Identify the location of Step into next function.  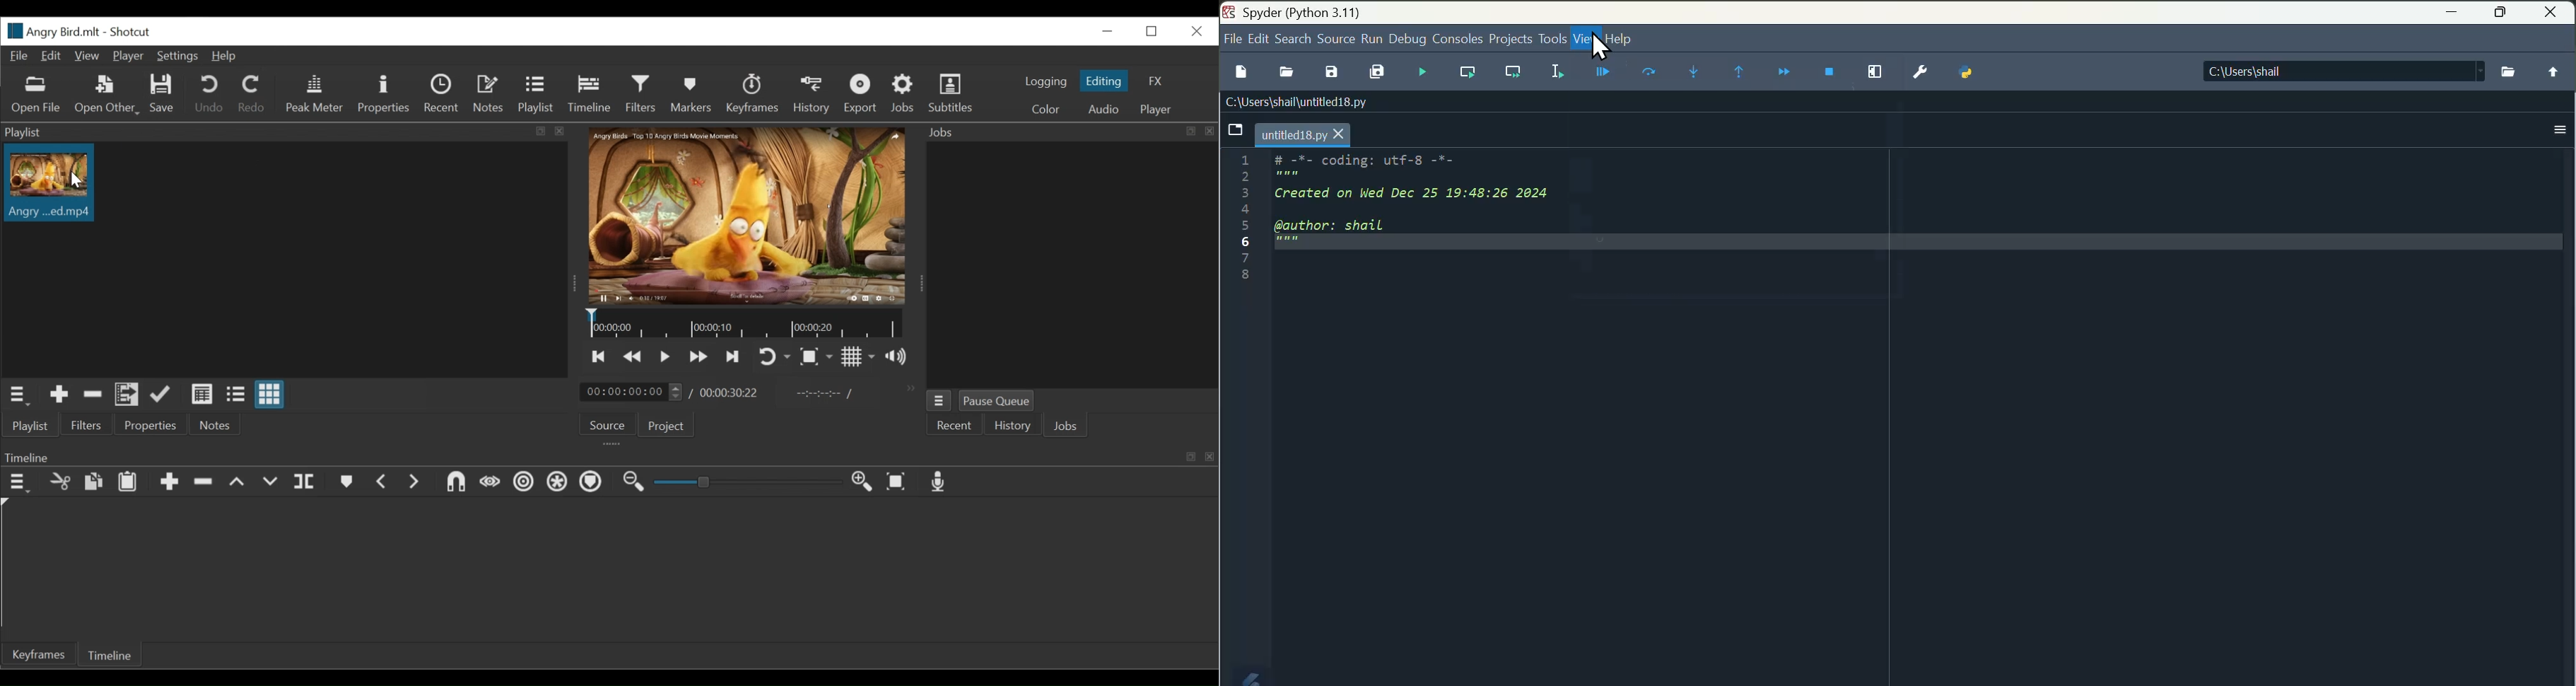
(1692, 74).